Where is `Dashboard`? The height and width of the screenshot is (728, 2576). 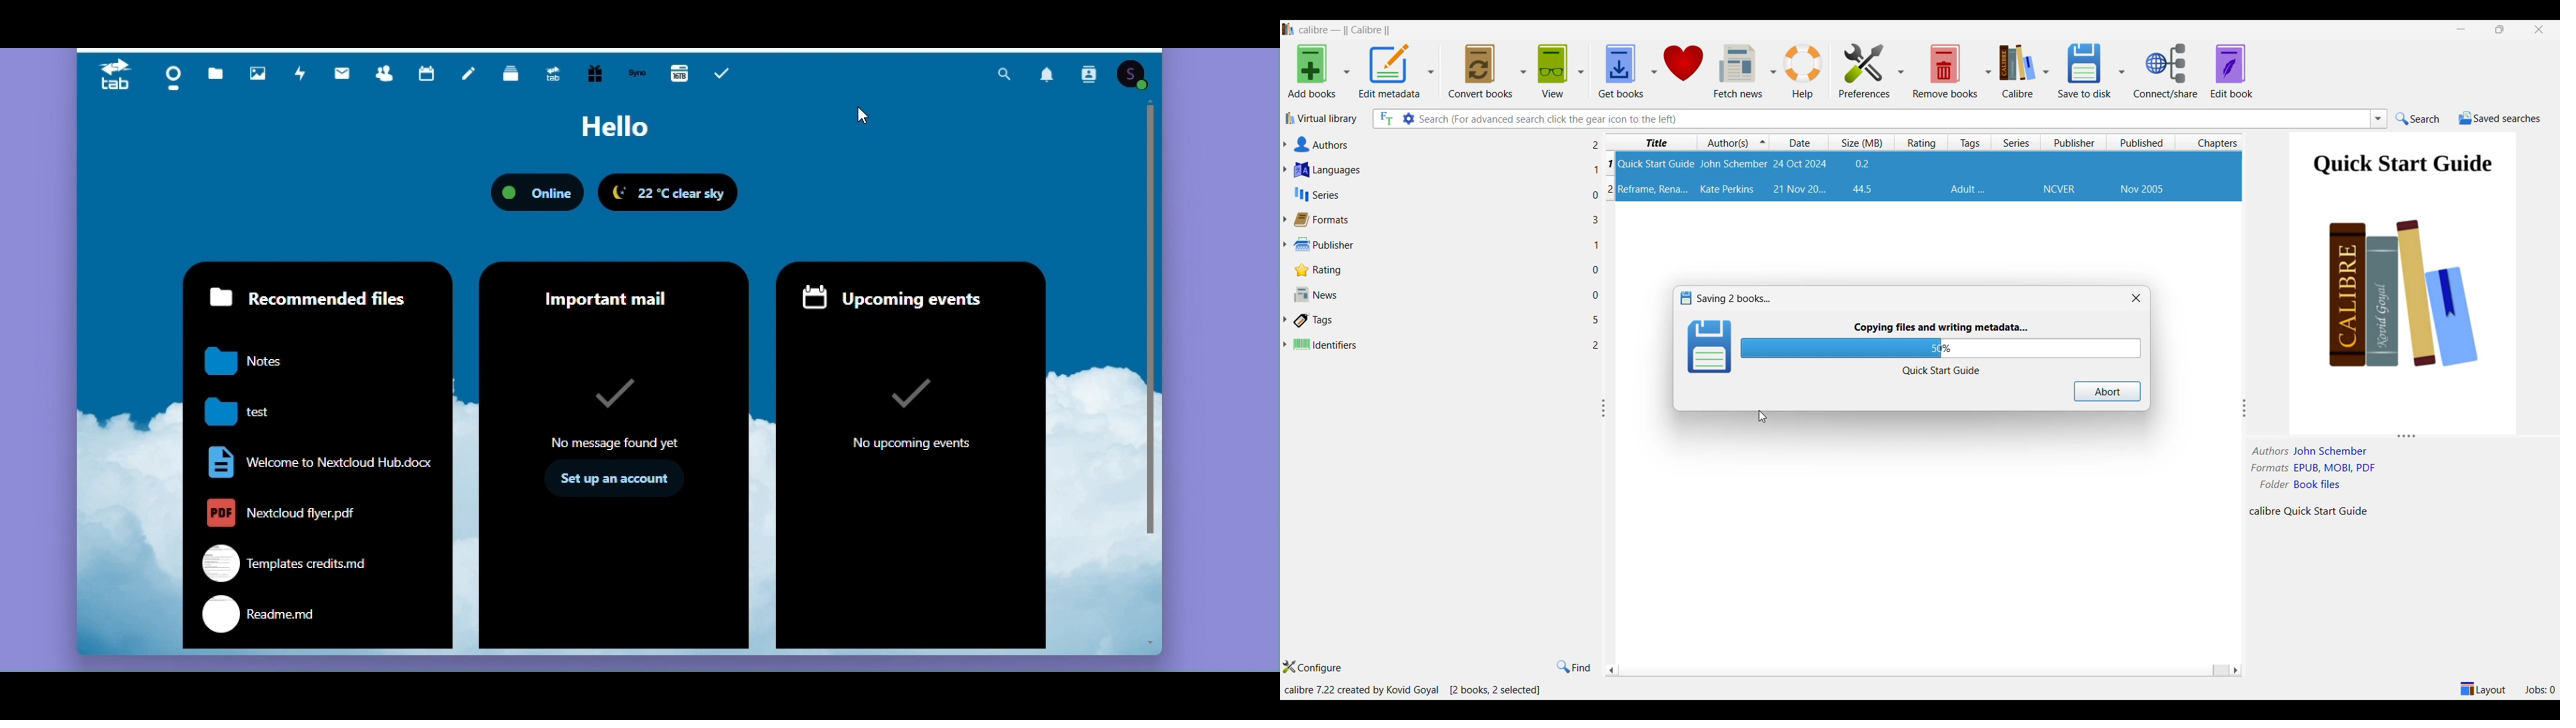
Dashboard is located at coordinates (170, 77).